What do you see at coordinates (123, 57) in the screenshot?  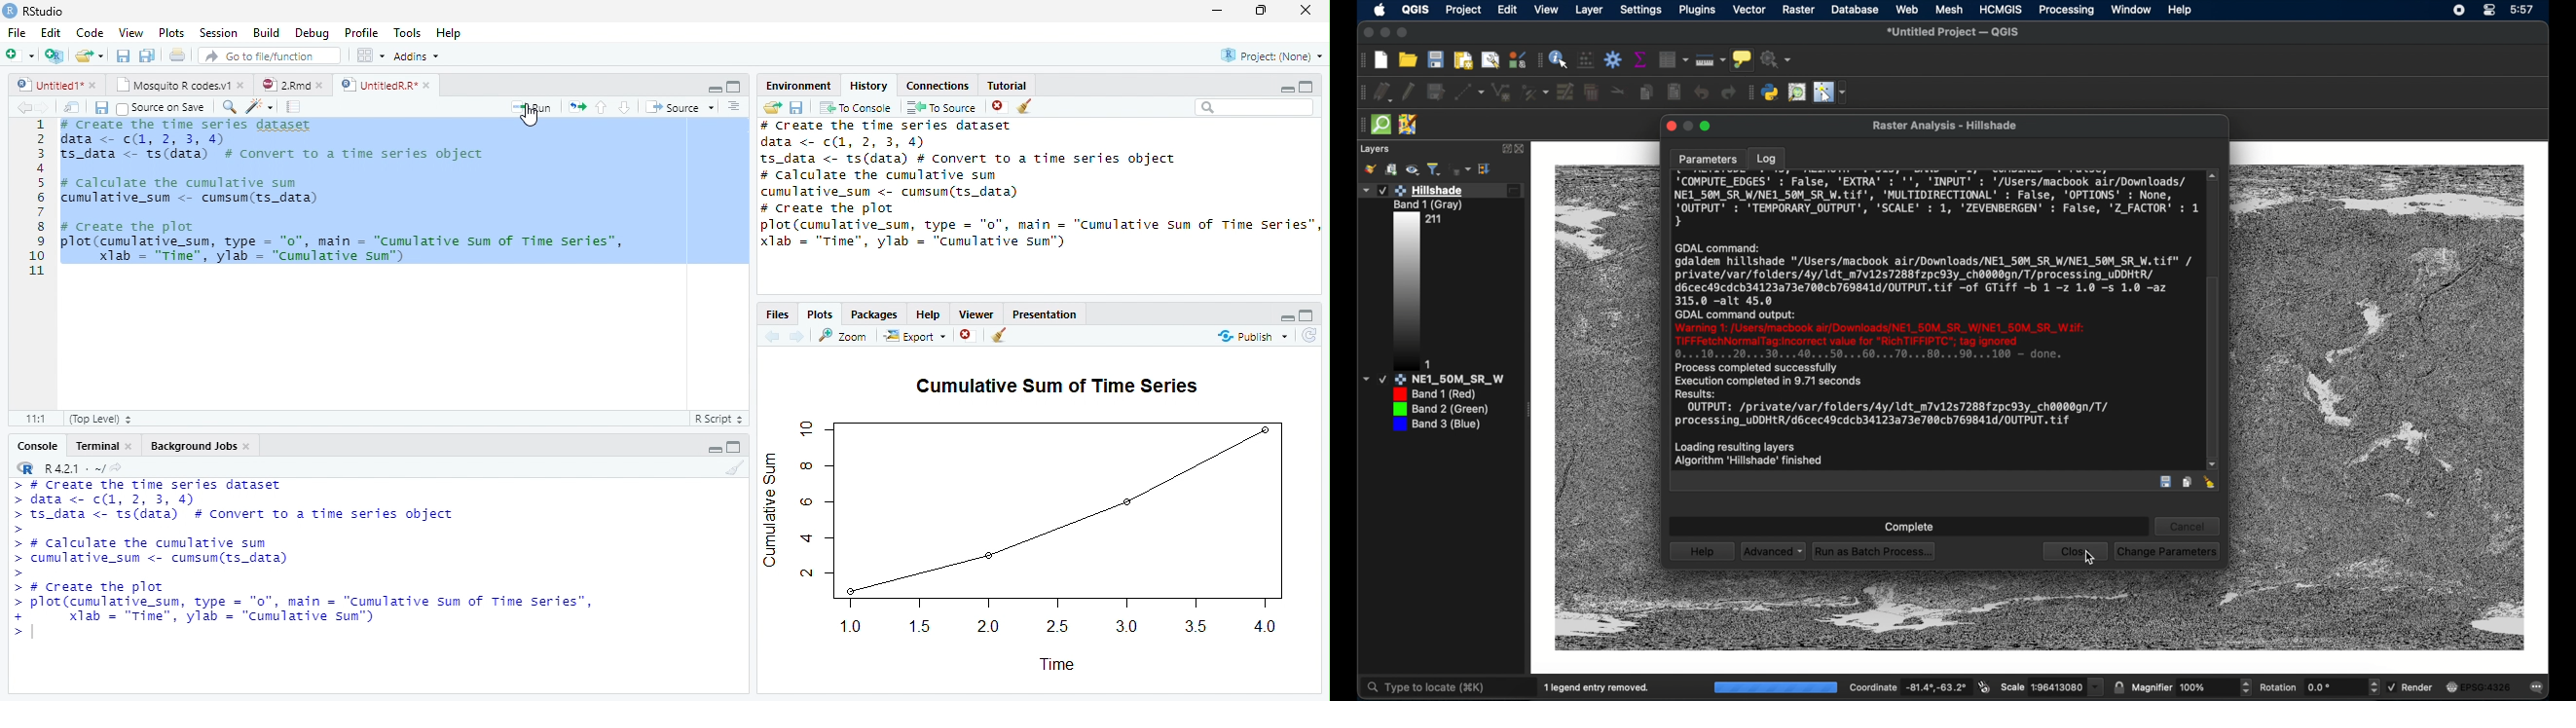 I see `Save` at bounding box center [123, 57].